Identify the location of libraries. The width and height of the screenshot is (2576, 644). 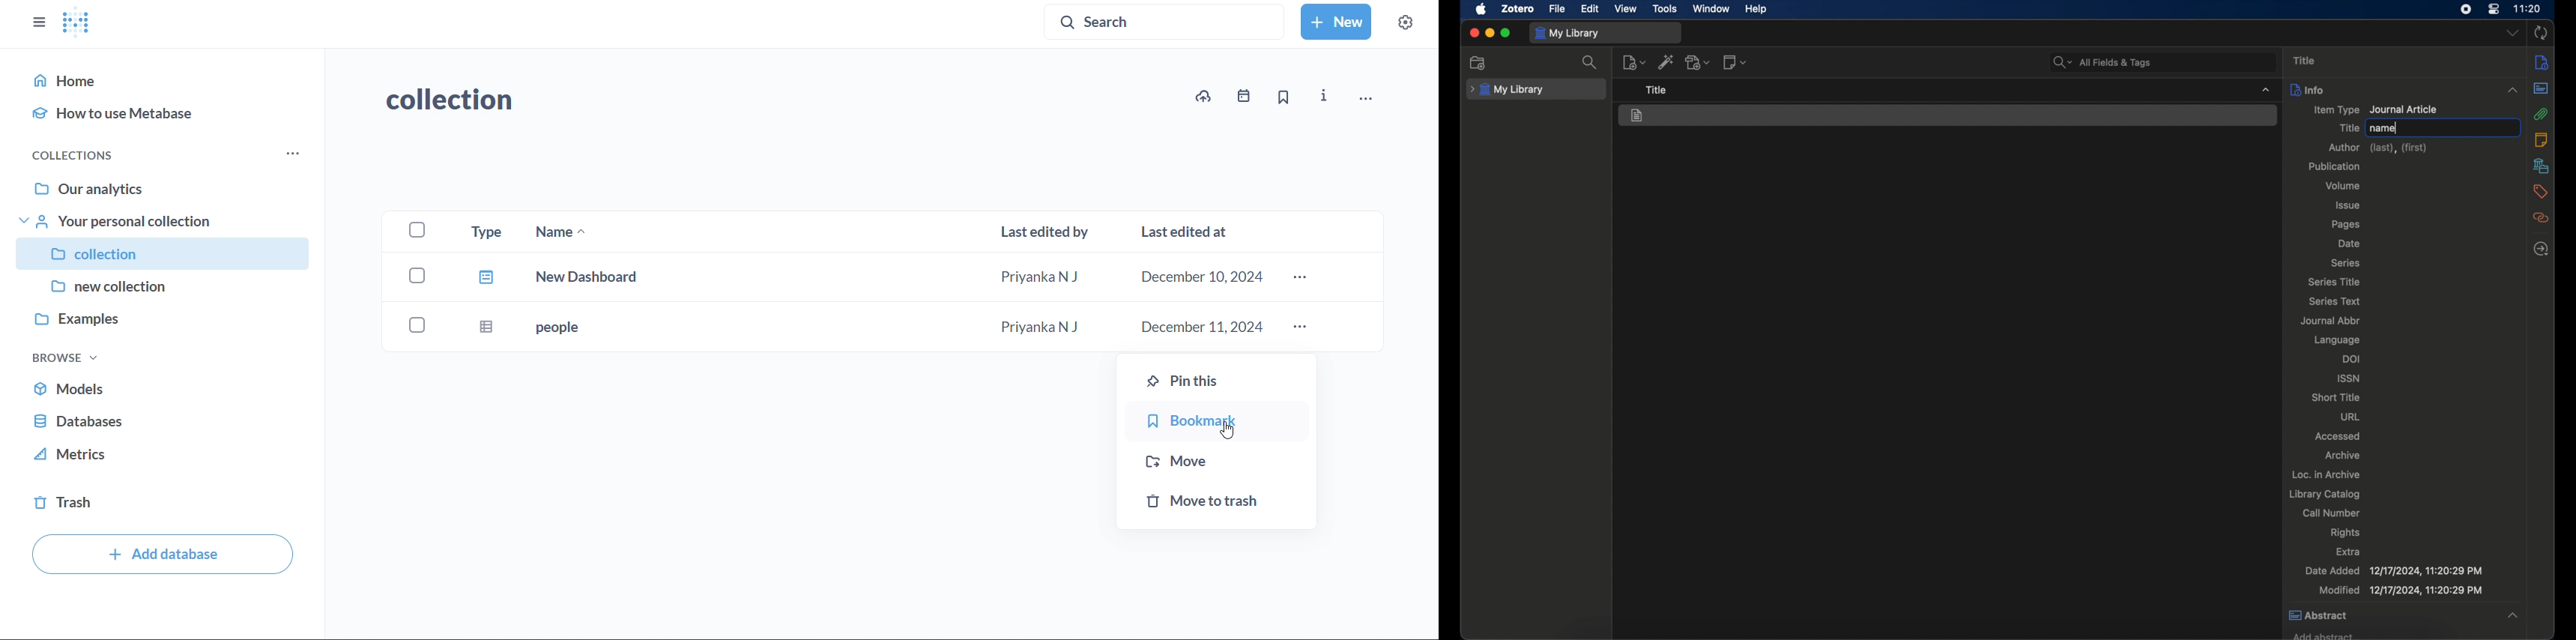
(2541, 165).